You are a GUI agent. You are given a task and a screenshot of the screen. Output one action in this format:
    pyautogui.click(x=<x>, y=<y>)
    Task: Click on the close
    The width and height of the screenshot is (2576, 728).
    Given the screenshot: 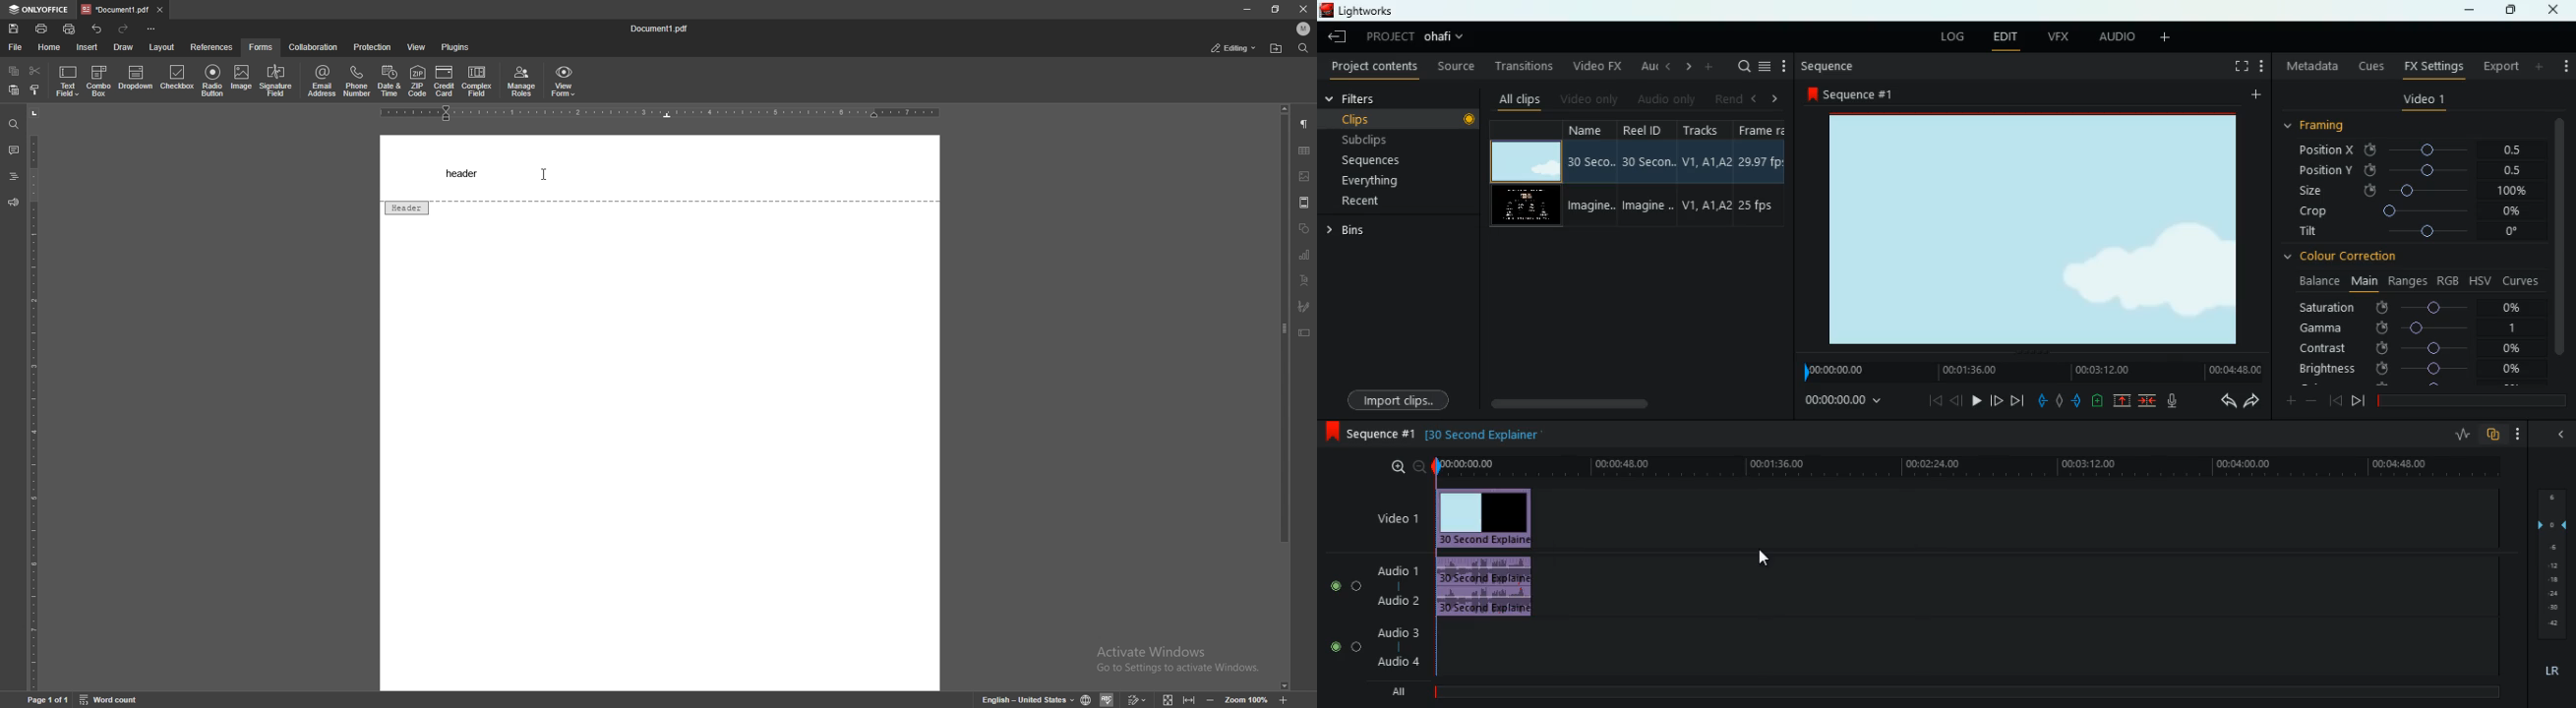 What is the action you would take?
    pyautogui.click(x=2557, y=436)
    